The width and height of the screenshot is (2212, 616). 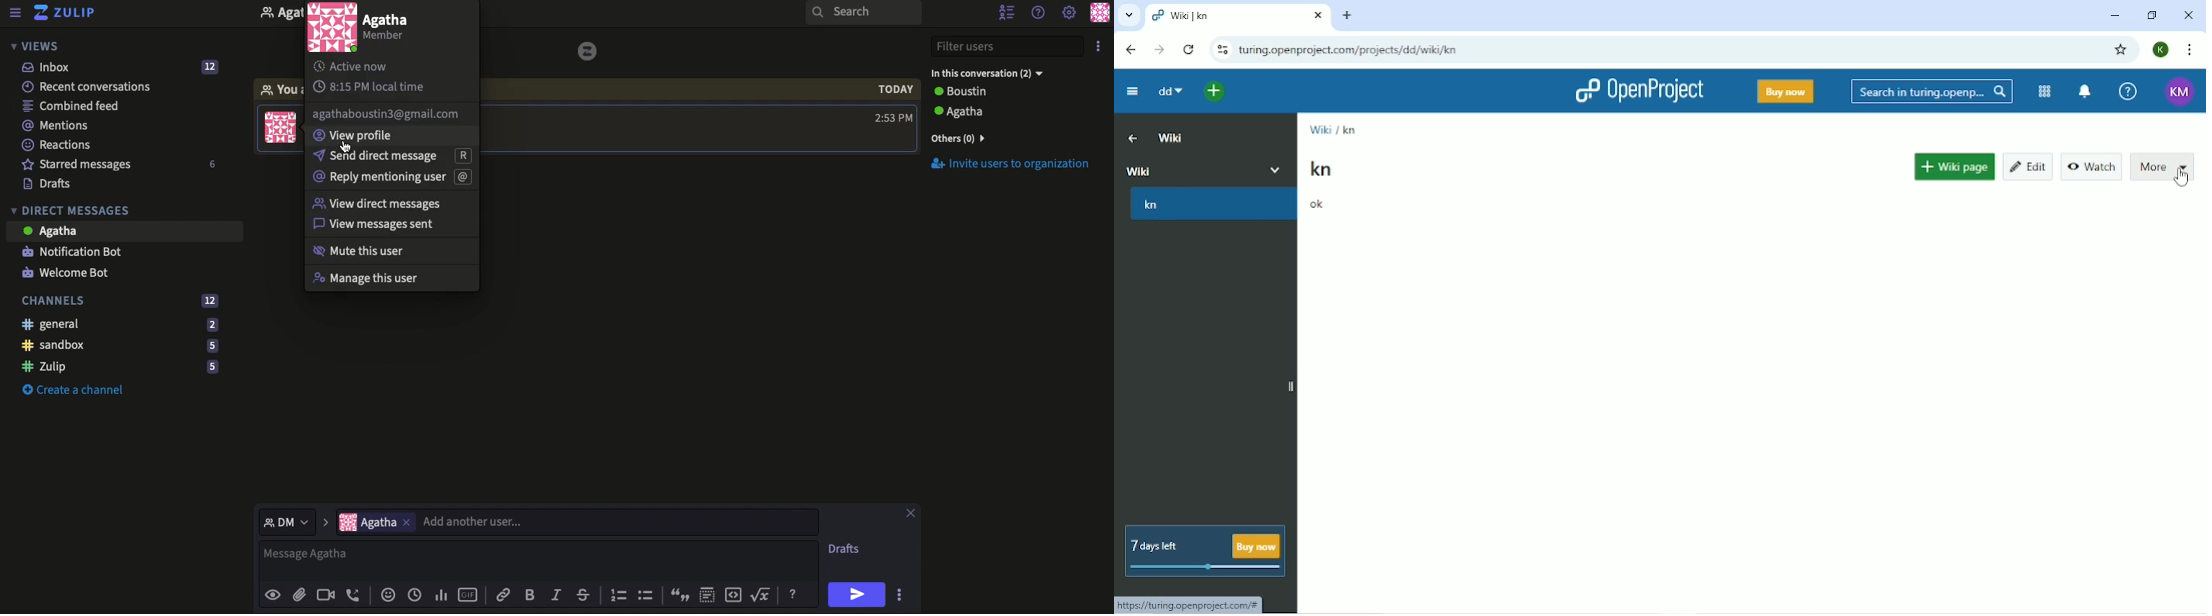 What do you see at coordinates (125, 231) in the screenshot?
I see `Message` at bounding box center [125, 231].